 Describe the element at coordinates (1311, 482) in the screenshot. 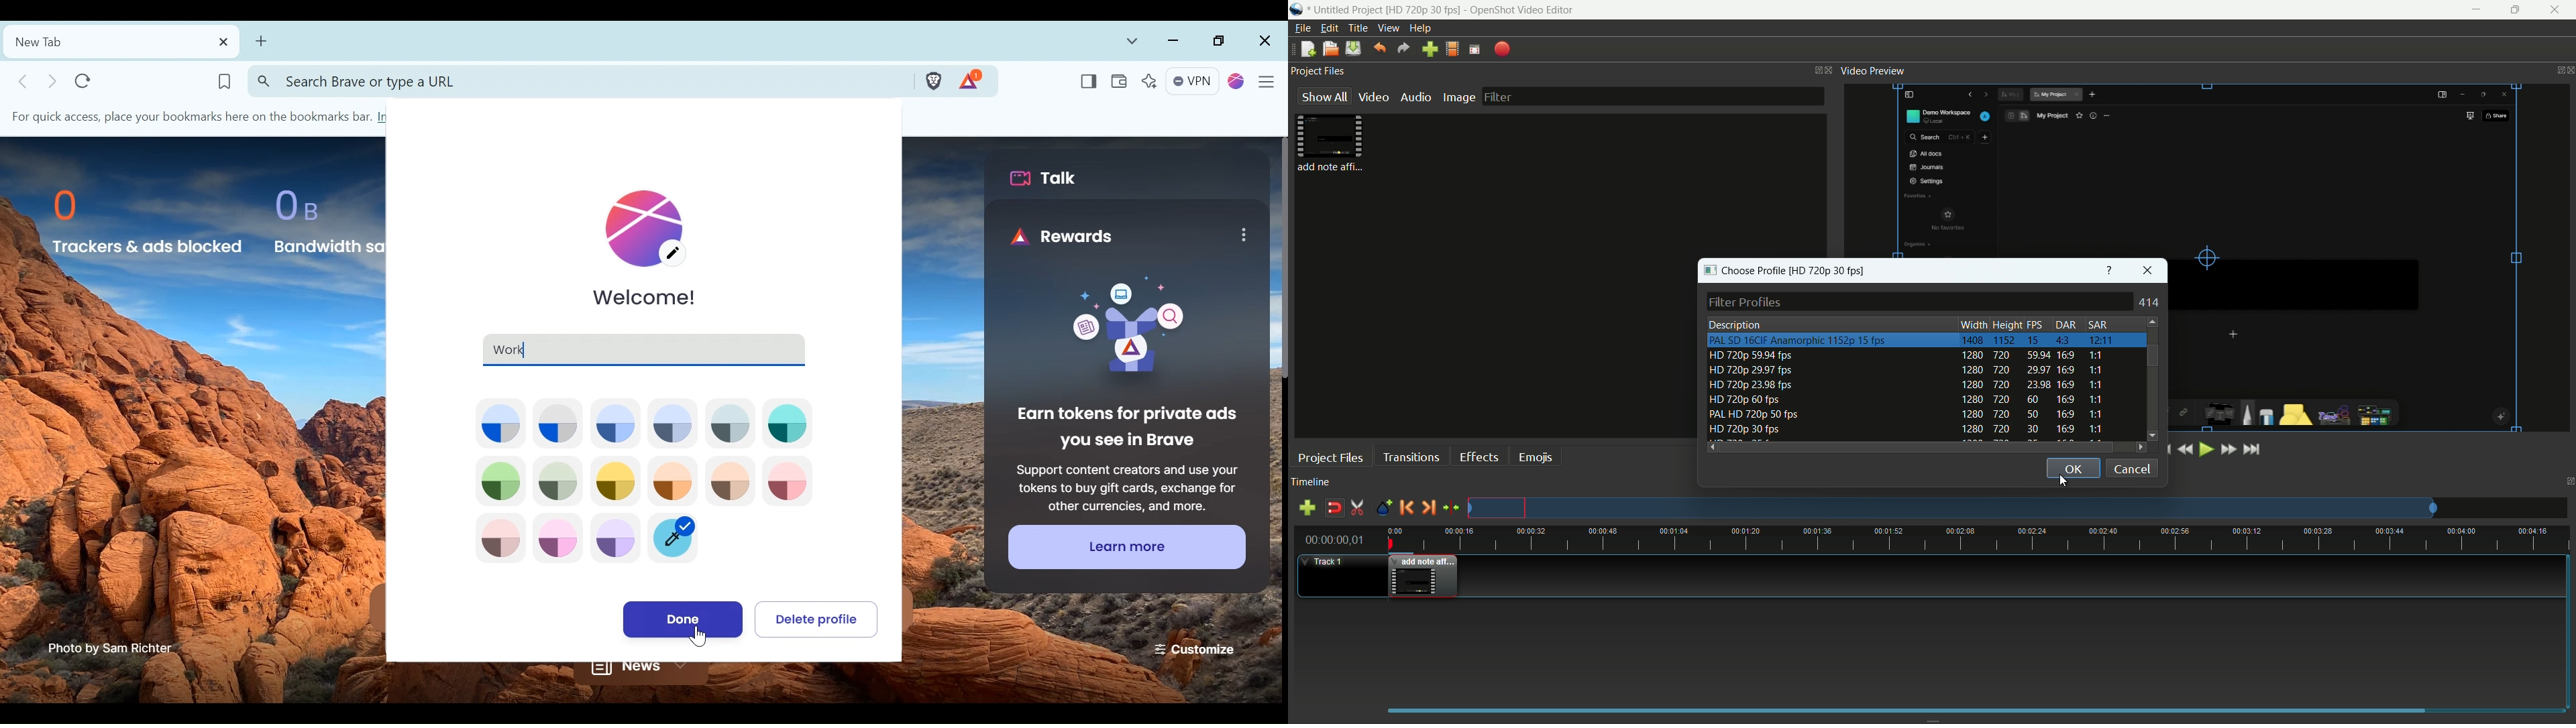

I see `timeline` at that location.